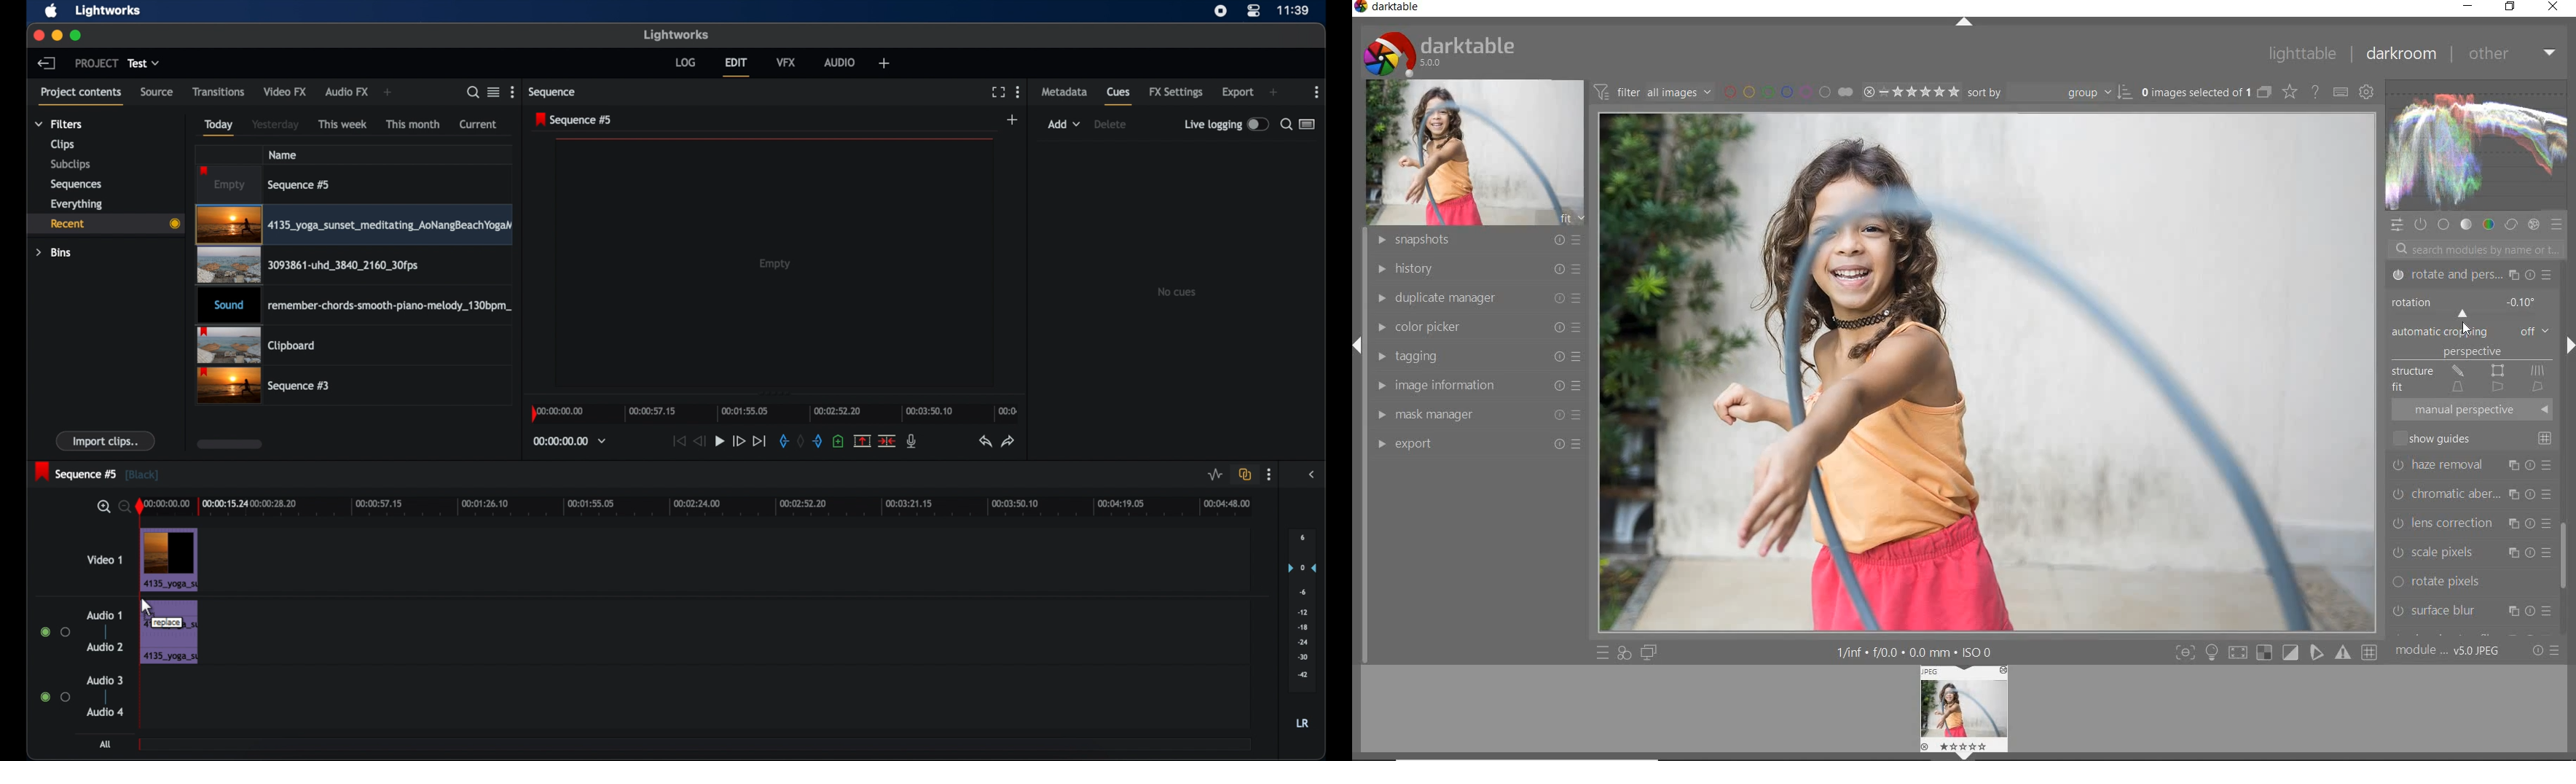 The image size is (2576, 784). Describe the element at coordinates (413, 124) in the screenshot. I see `this month` at that location.